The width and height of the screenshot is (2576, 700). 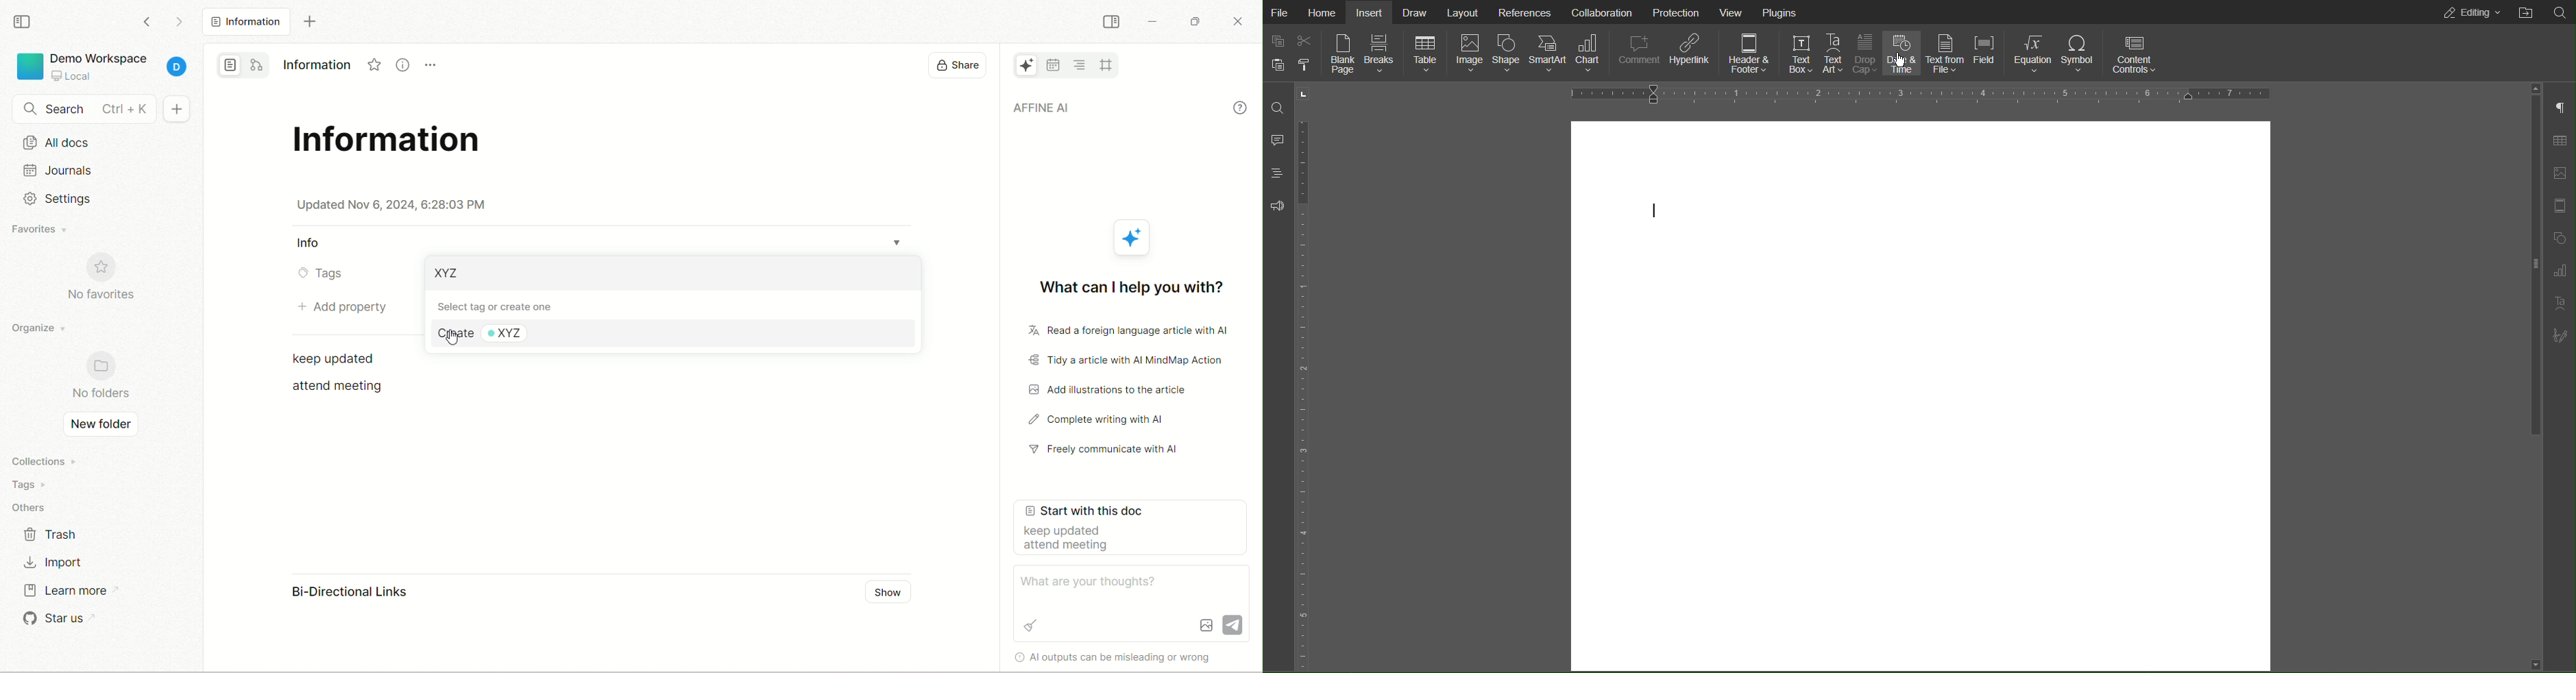 What do you see at coordinates (1341, 56) in the screenshot?
I see `Blank Page` at bounding box center [1341, 56].